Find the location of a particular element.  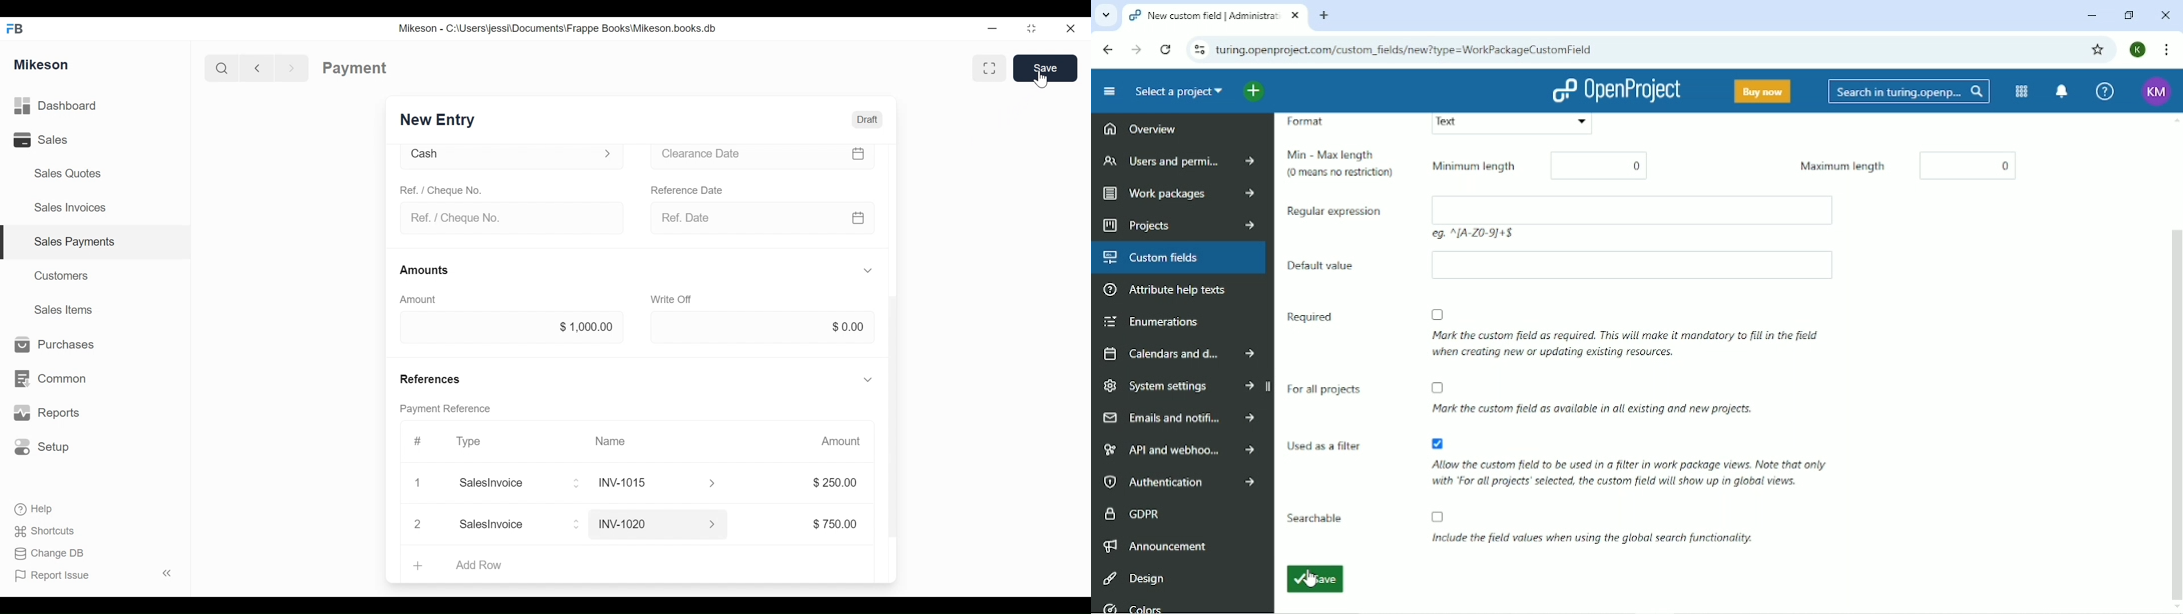

Back is located at coordinates (262, 67).